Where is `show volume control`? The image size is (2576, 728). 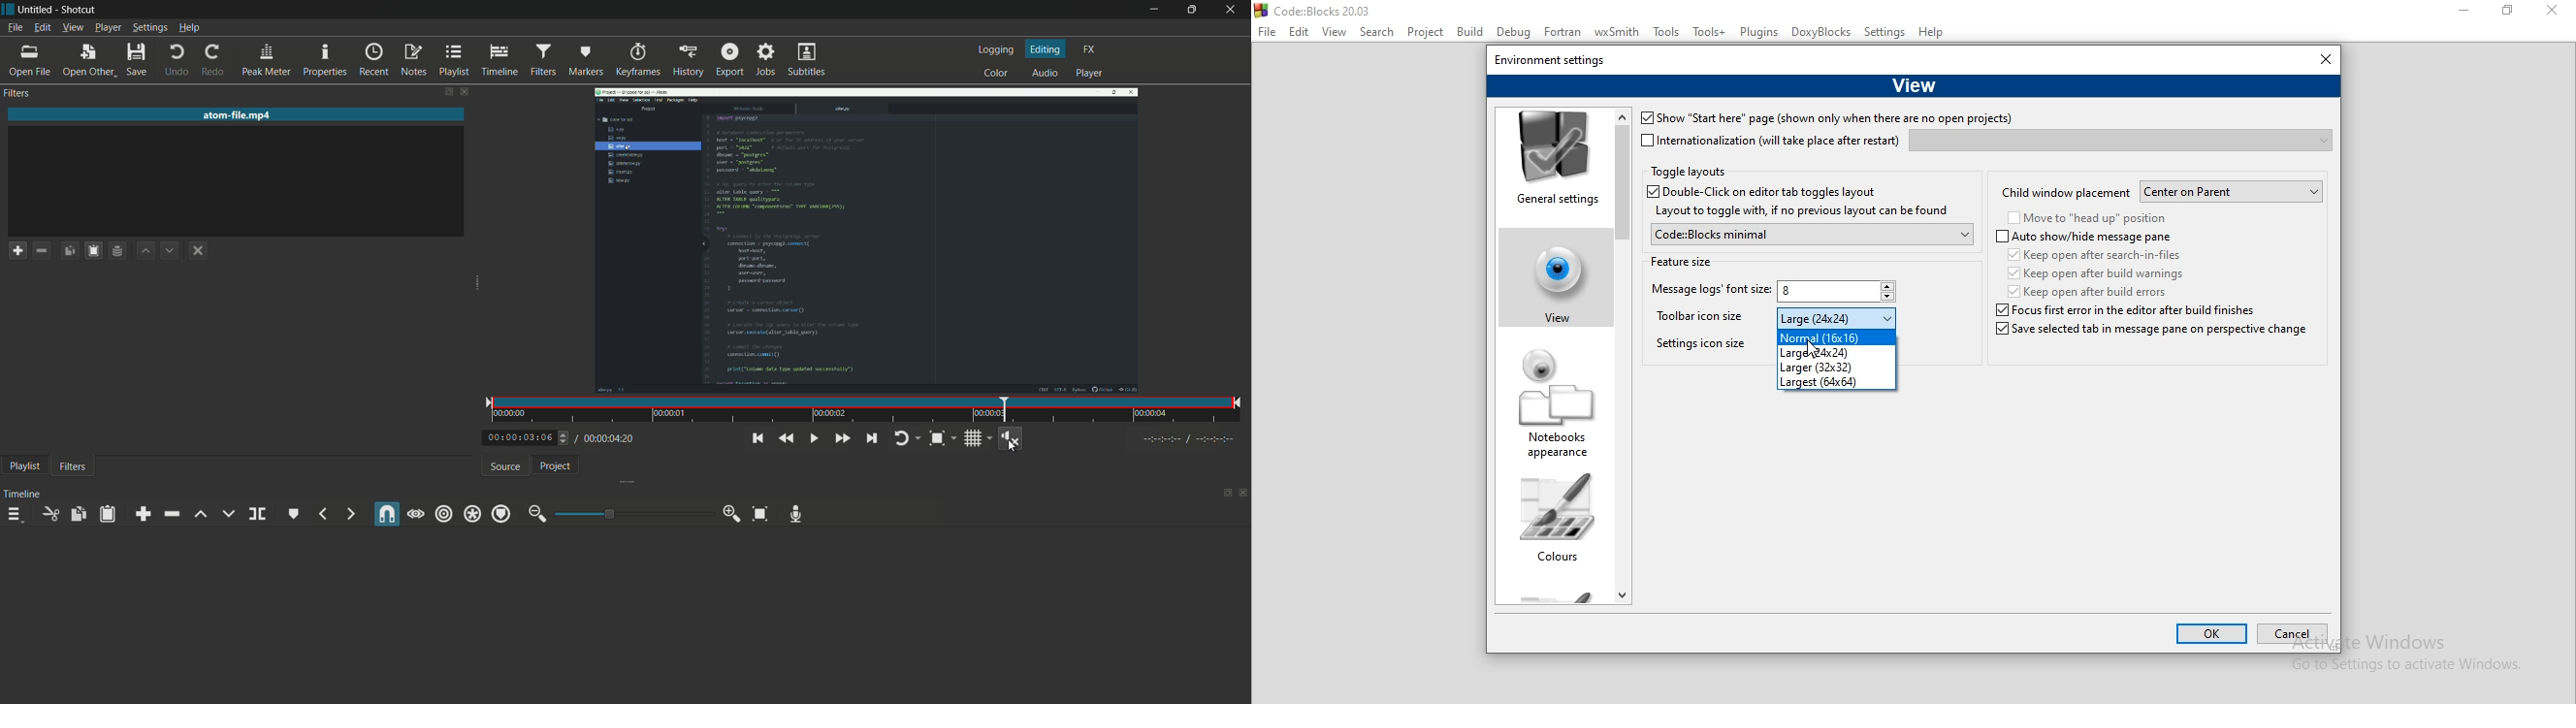
show volume control is located at coordinates (1012, 437).